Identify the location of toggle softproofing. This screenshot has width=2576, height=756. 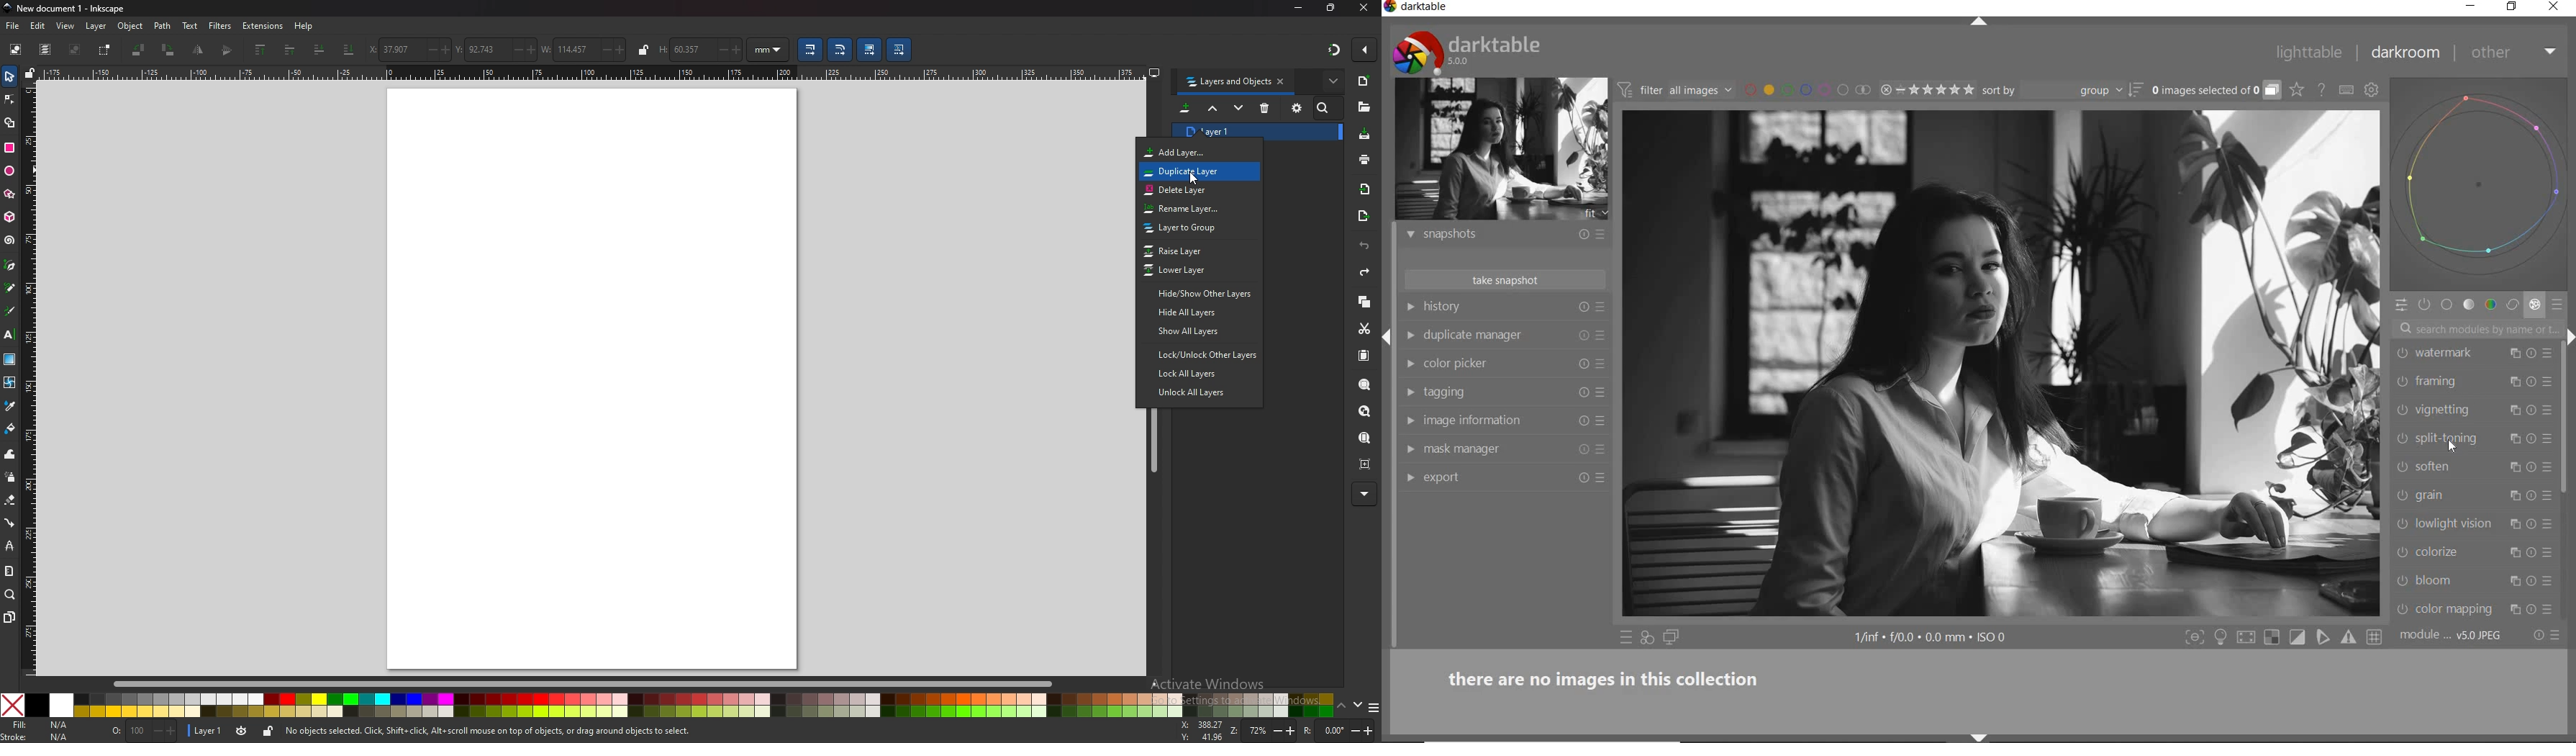
(2325, 639).